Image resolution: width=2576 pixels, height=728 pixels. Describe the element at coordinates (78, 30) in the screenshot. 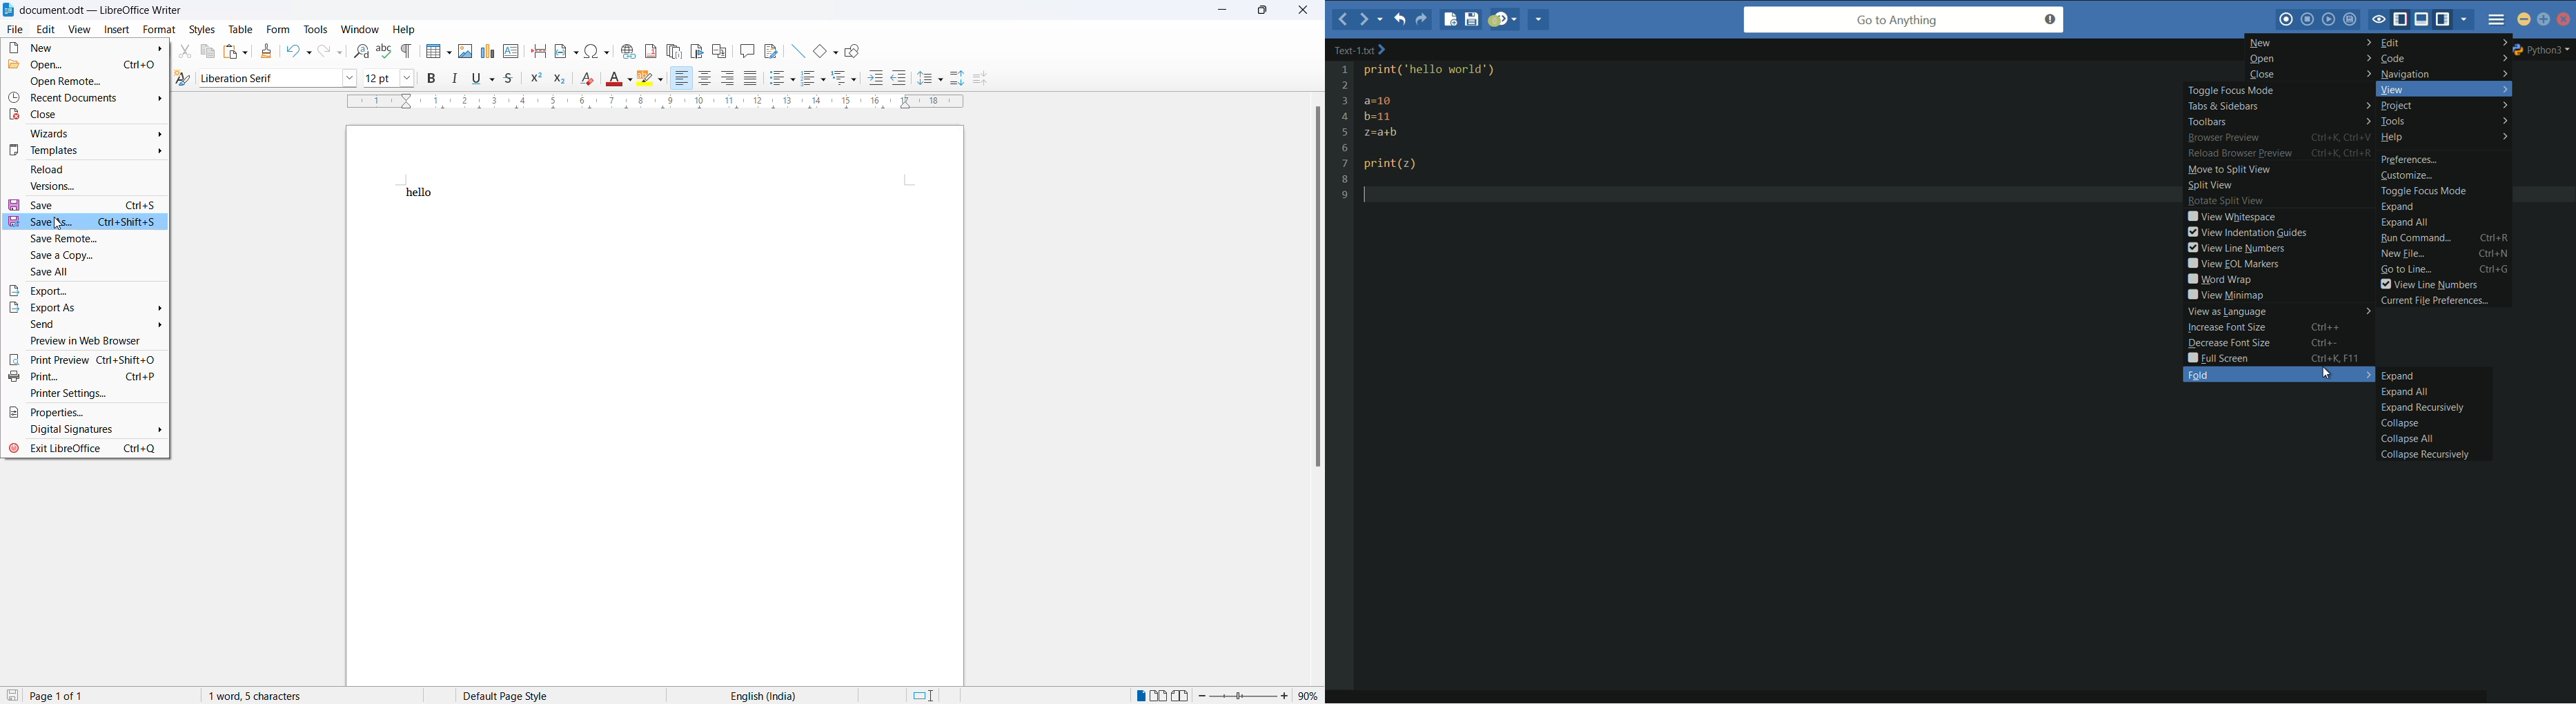

I see `View` at that location.